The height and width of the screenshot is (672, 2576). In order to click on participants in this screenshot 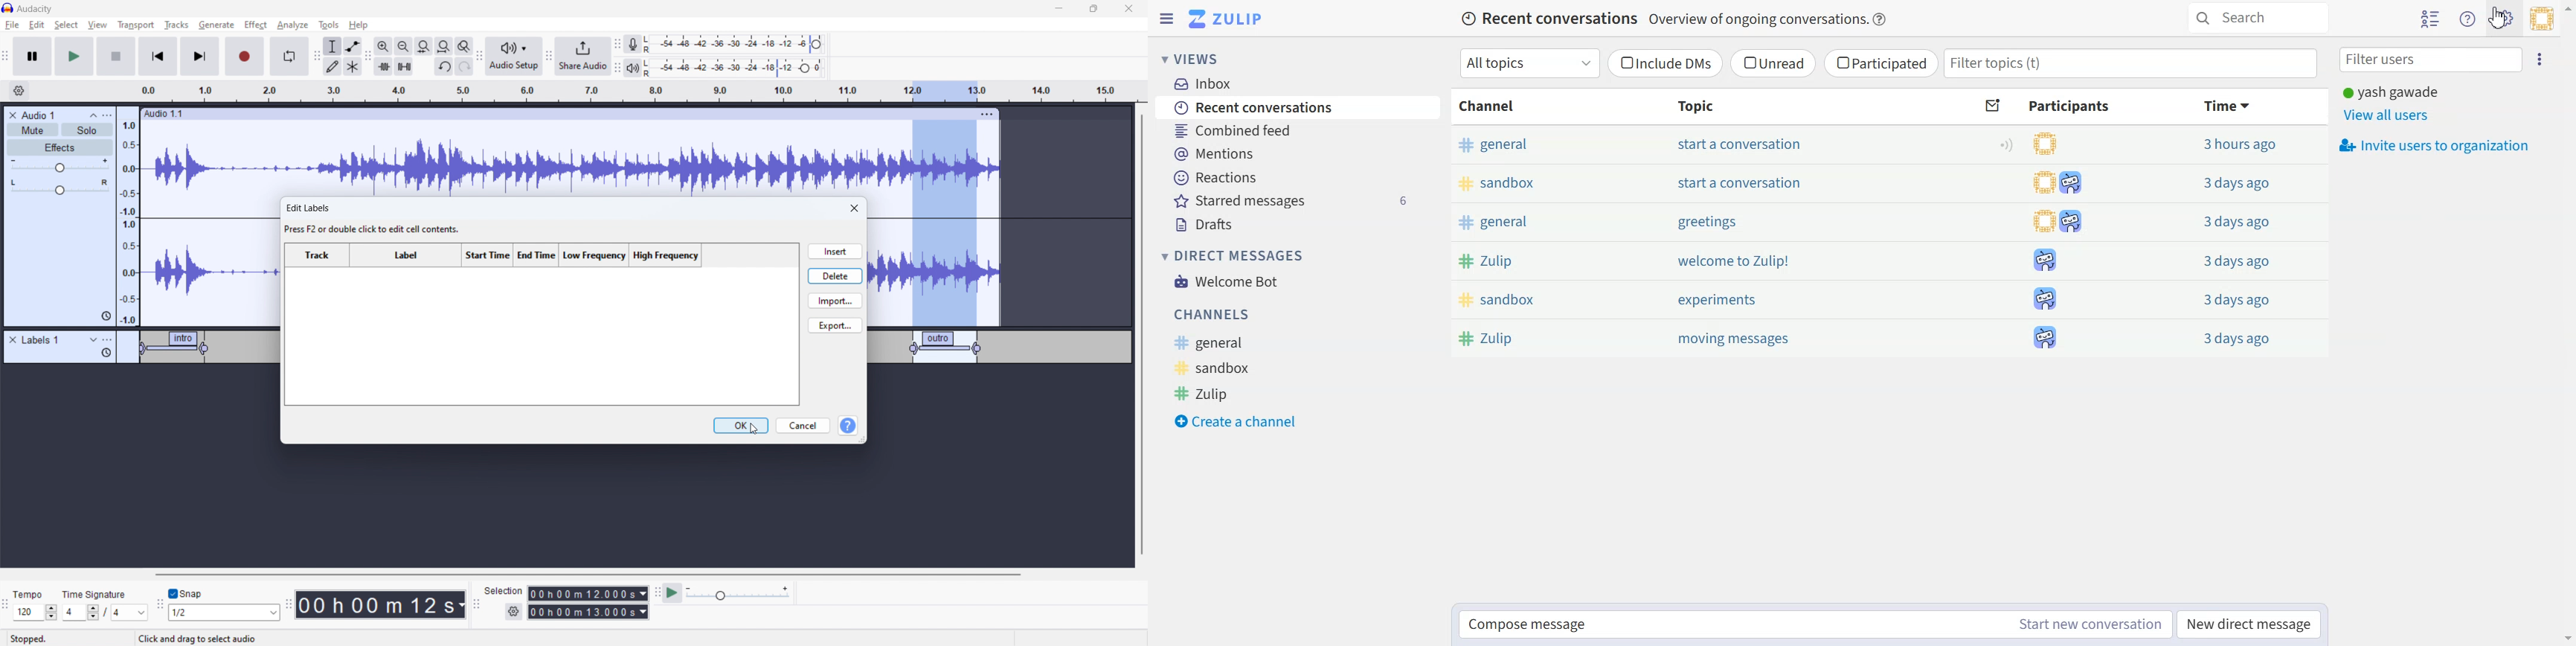, I will do `click(2061, 222)`.